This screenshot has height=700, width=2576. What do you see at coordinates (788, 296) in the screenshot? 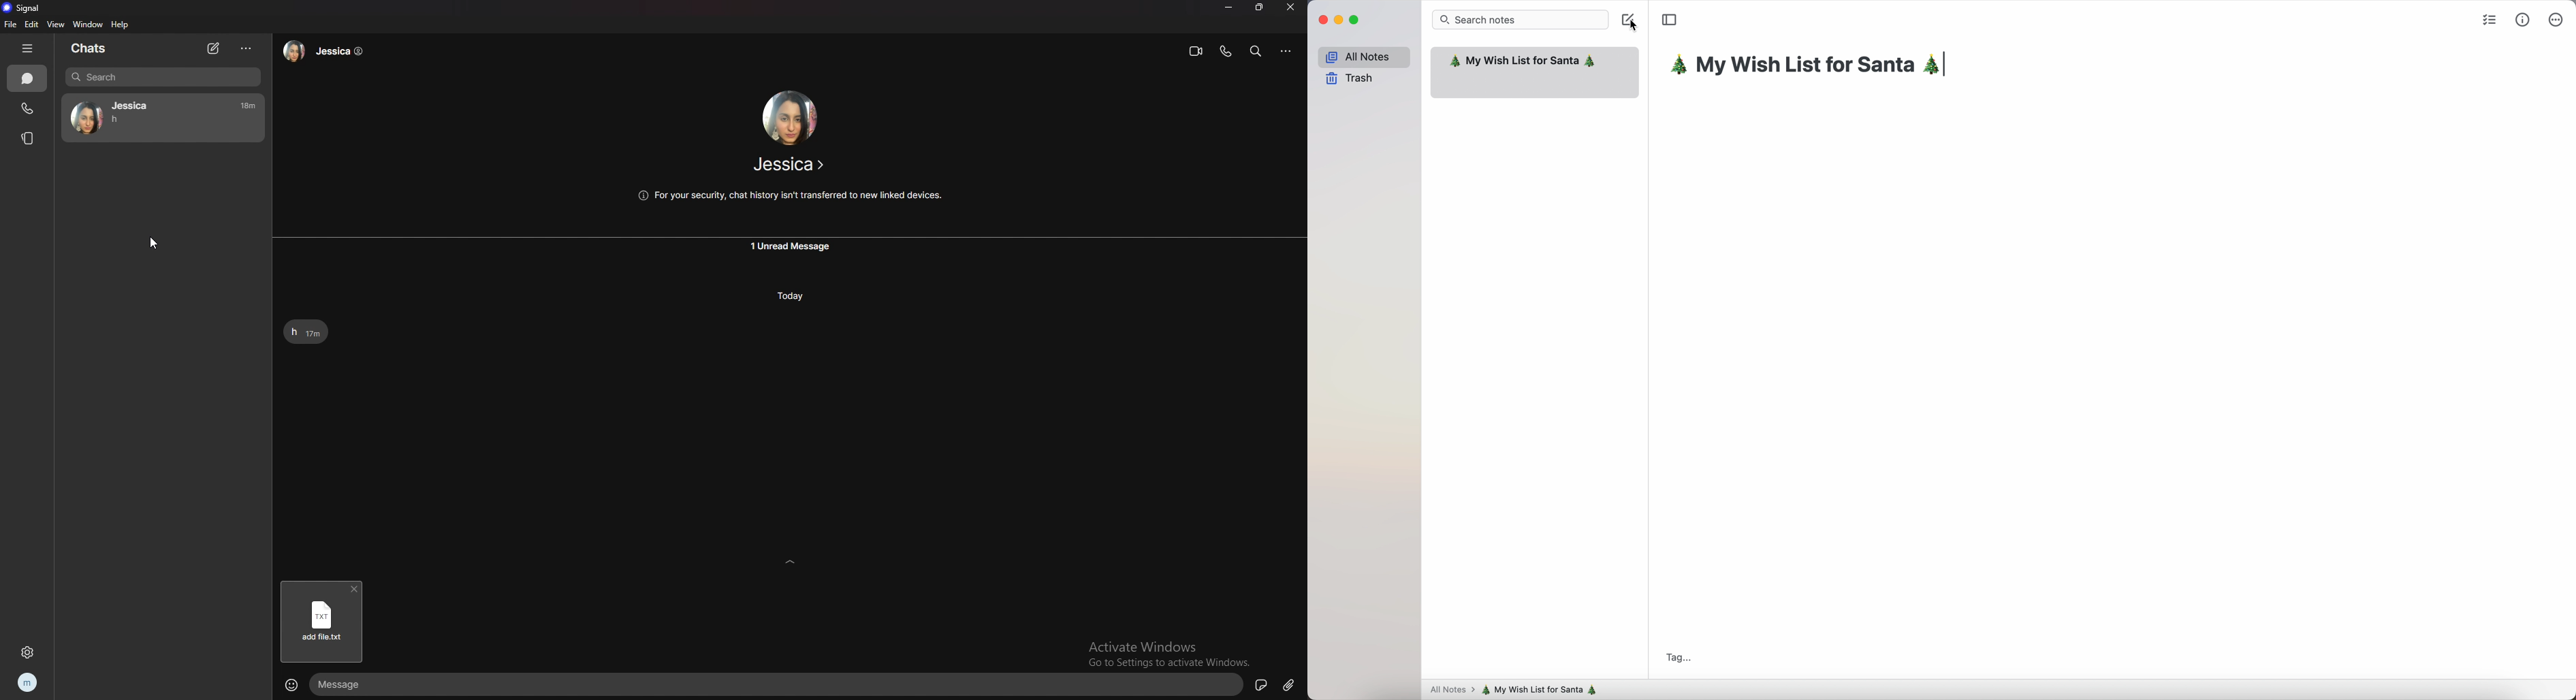
I see `today` at bounding box center [788, 296].